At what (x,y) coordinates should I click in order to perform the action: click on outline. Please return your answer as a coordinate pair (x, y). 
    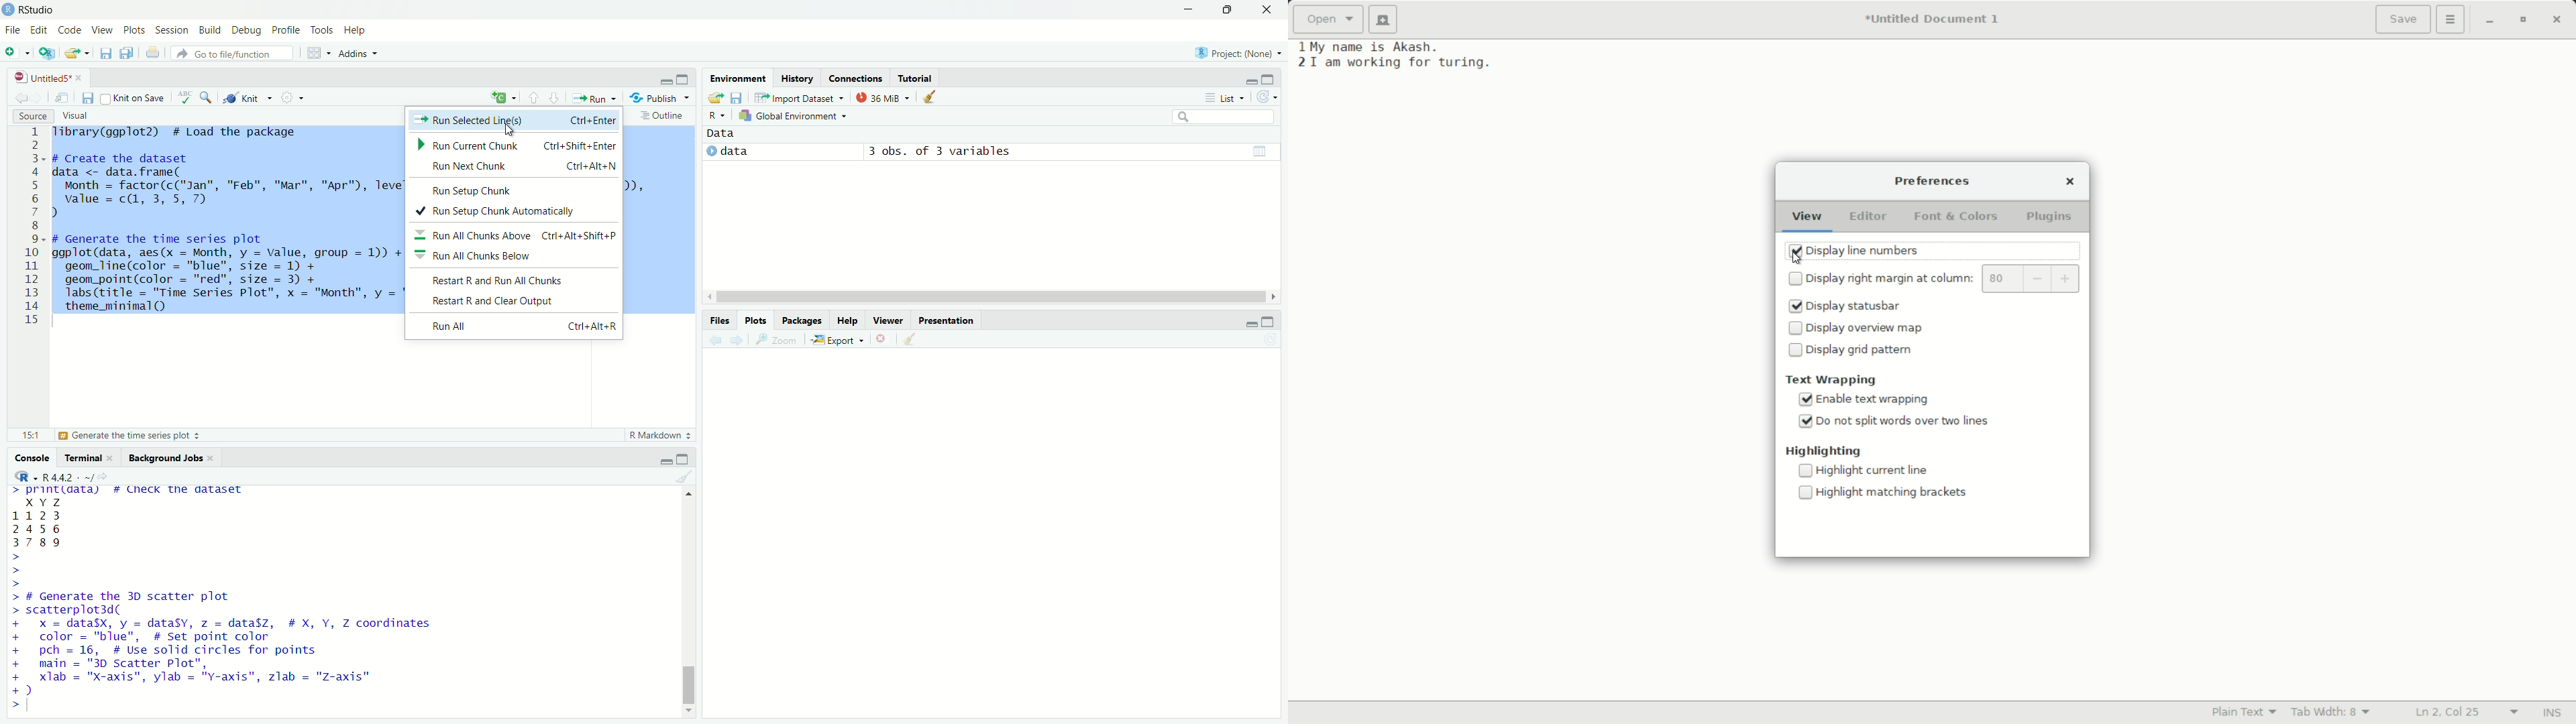
    Looking at the image, I should click on (663, 115).